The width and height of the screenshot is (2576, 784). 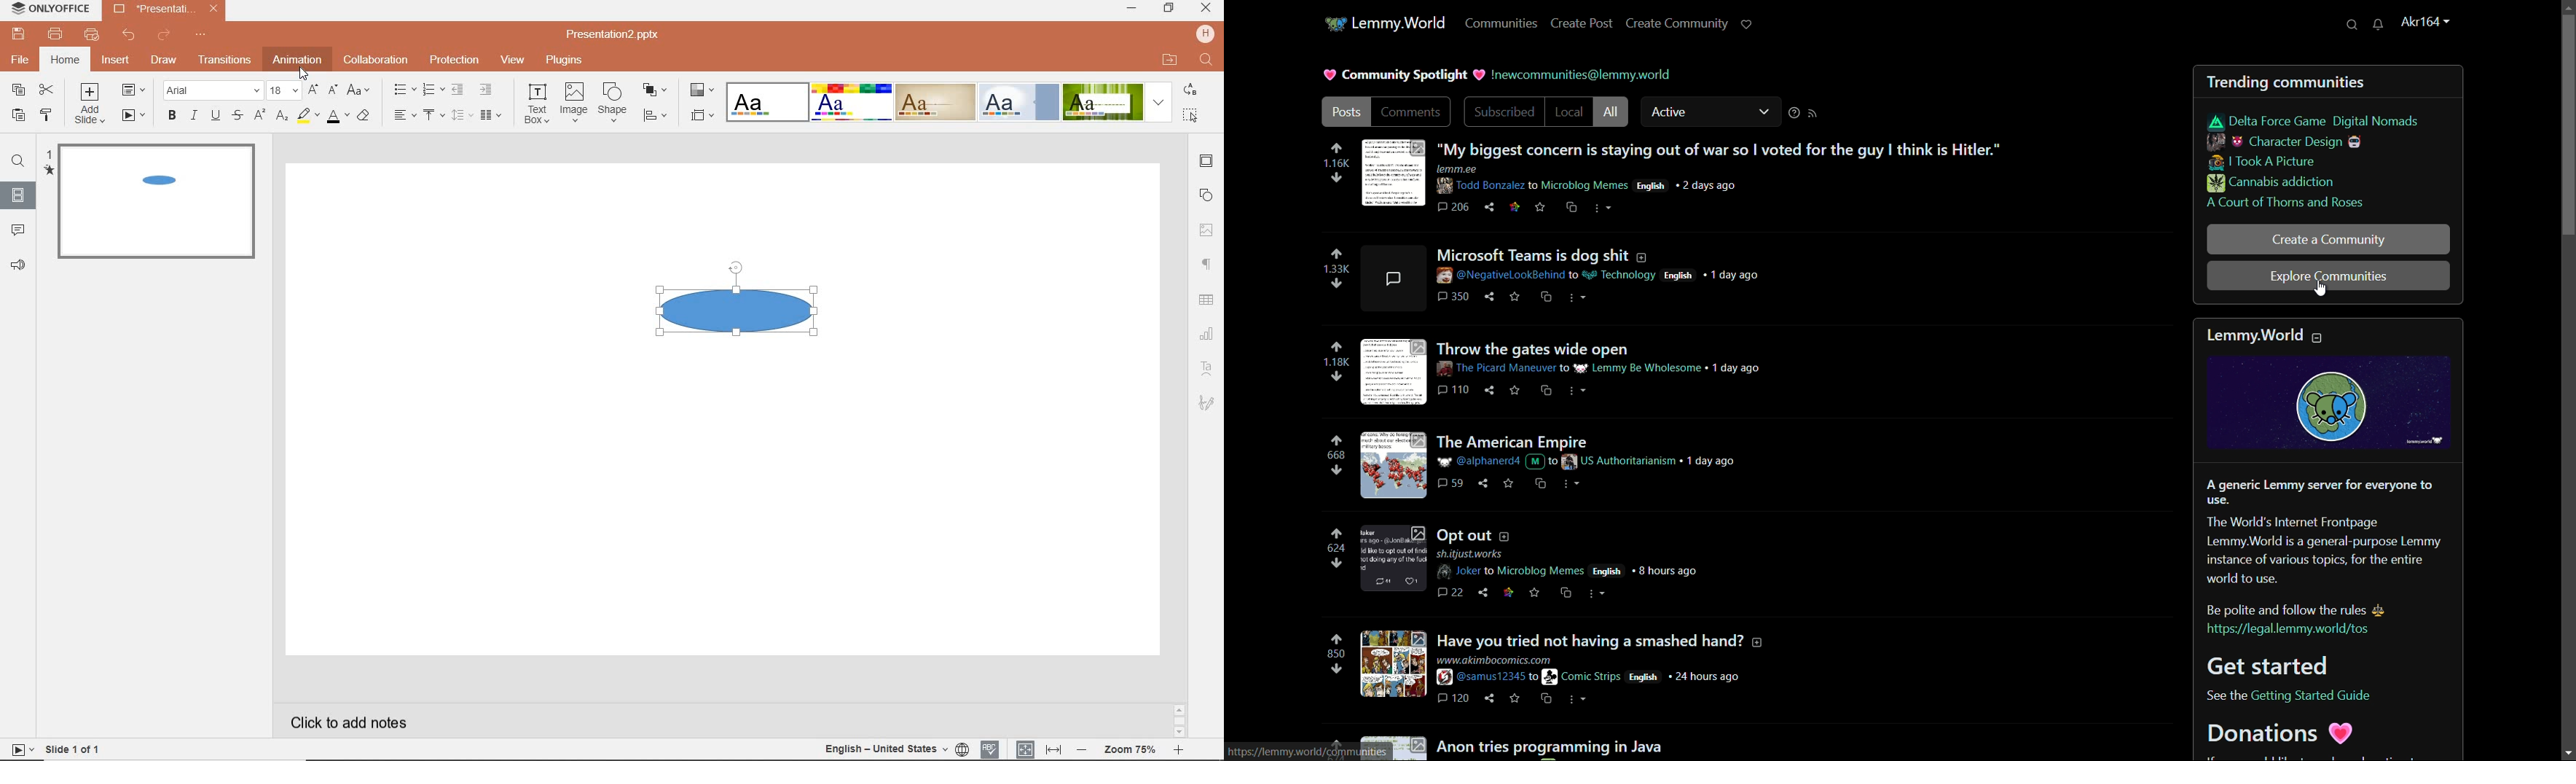 What do you see at coordinates (1339, 268) in the screenshot?
I see `number of votes` at bounding box center [1339, 268].